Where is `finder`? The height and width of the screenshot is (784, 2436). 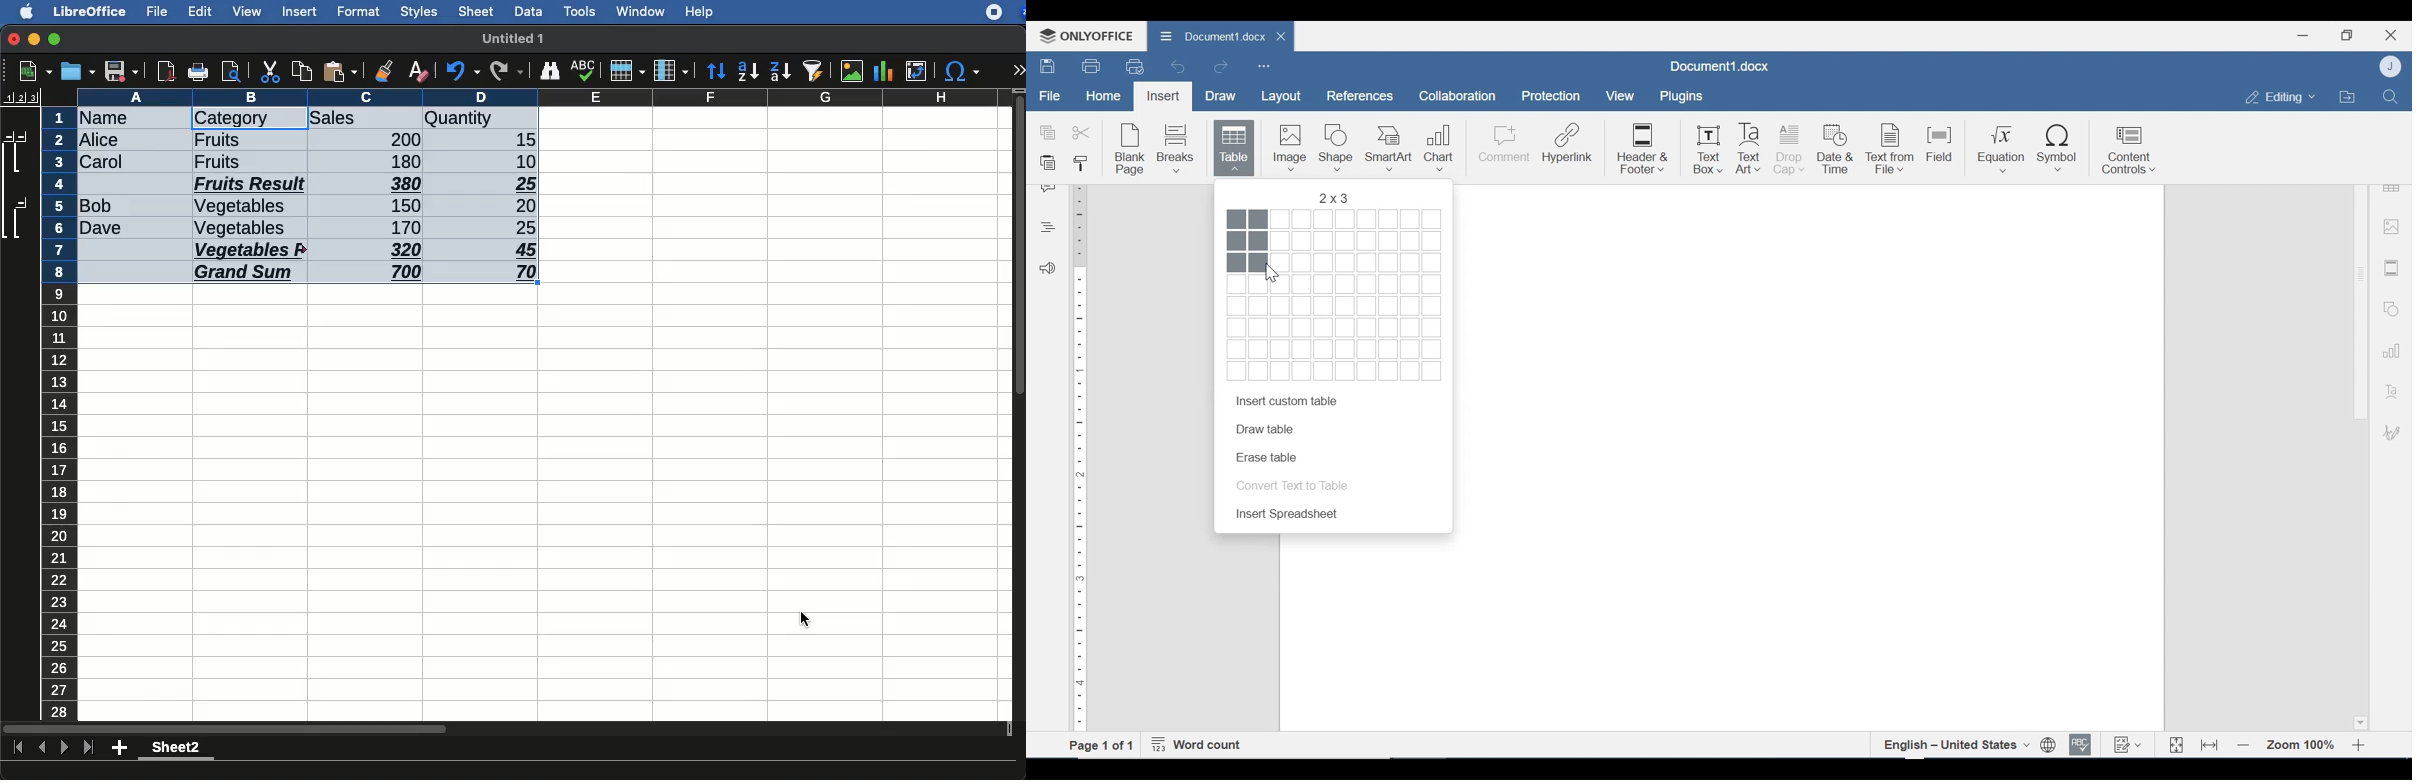 finder is located at coordinates (549, 71).